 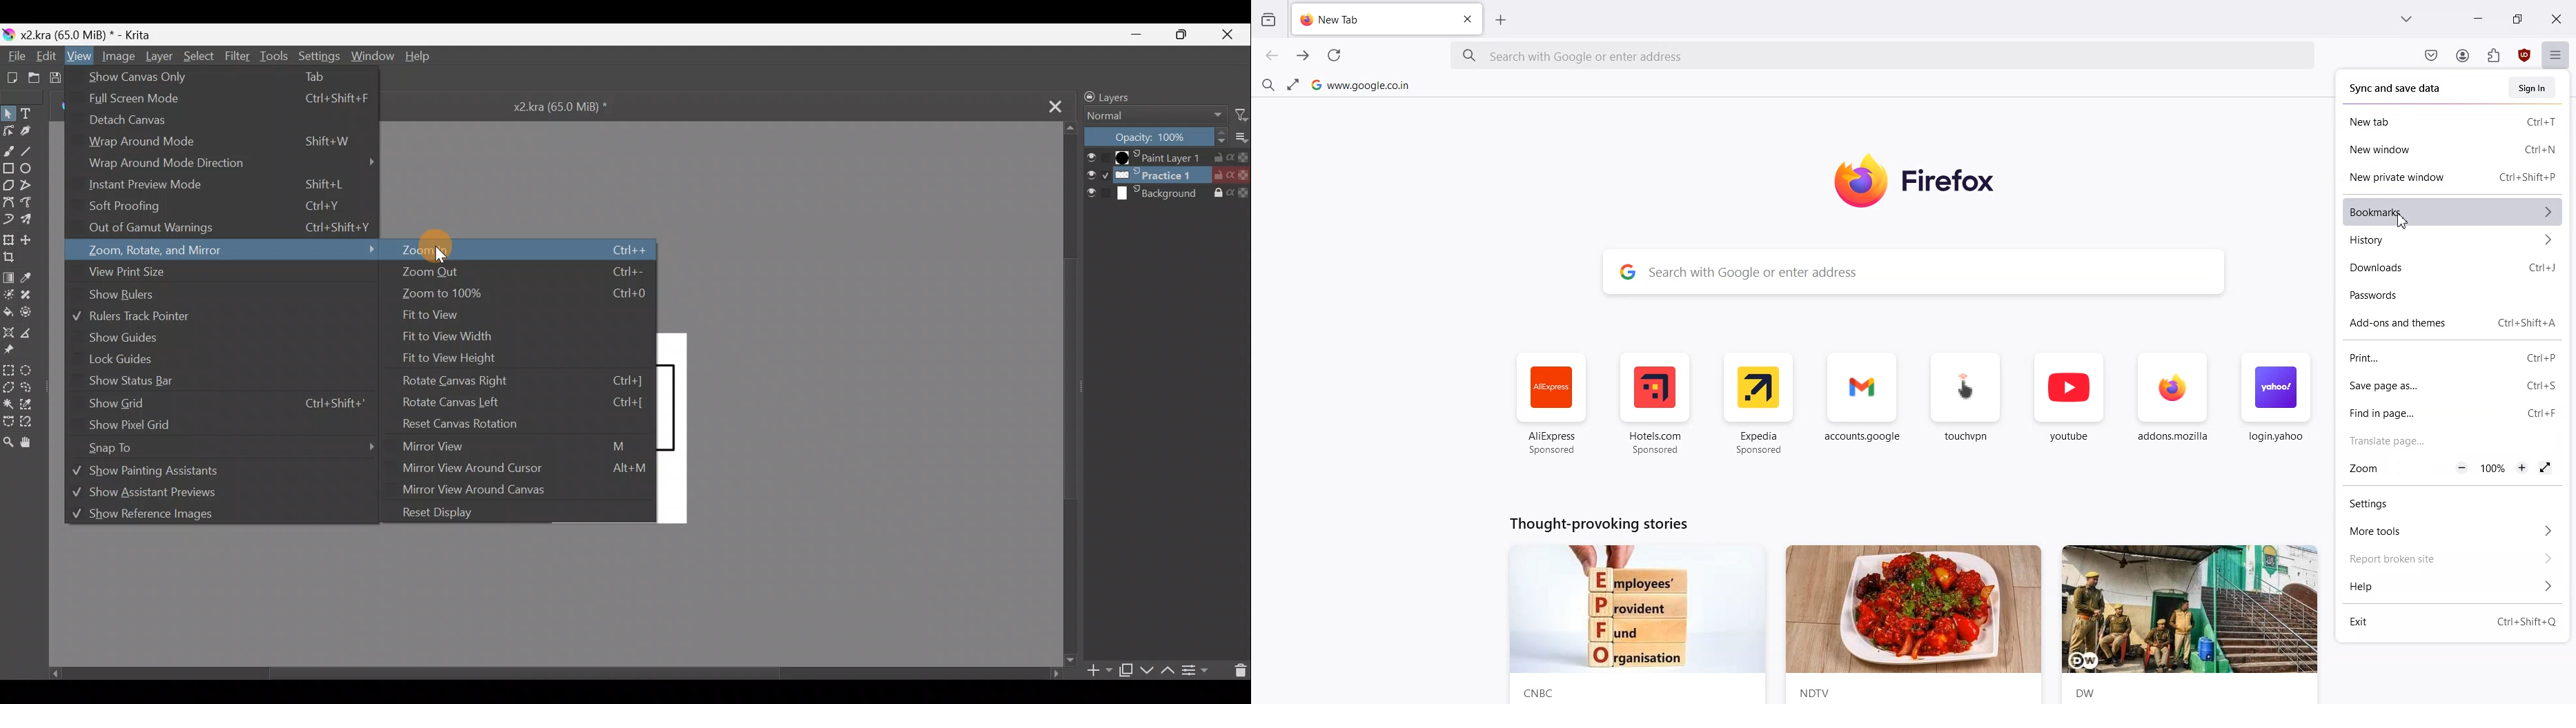 I want to click on Measure distance between two points, so click(x=35, y=336).